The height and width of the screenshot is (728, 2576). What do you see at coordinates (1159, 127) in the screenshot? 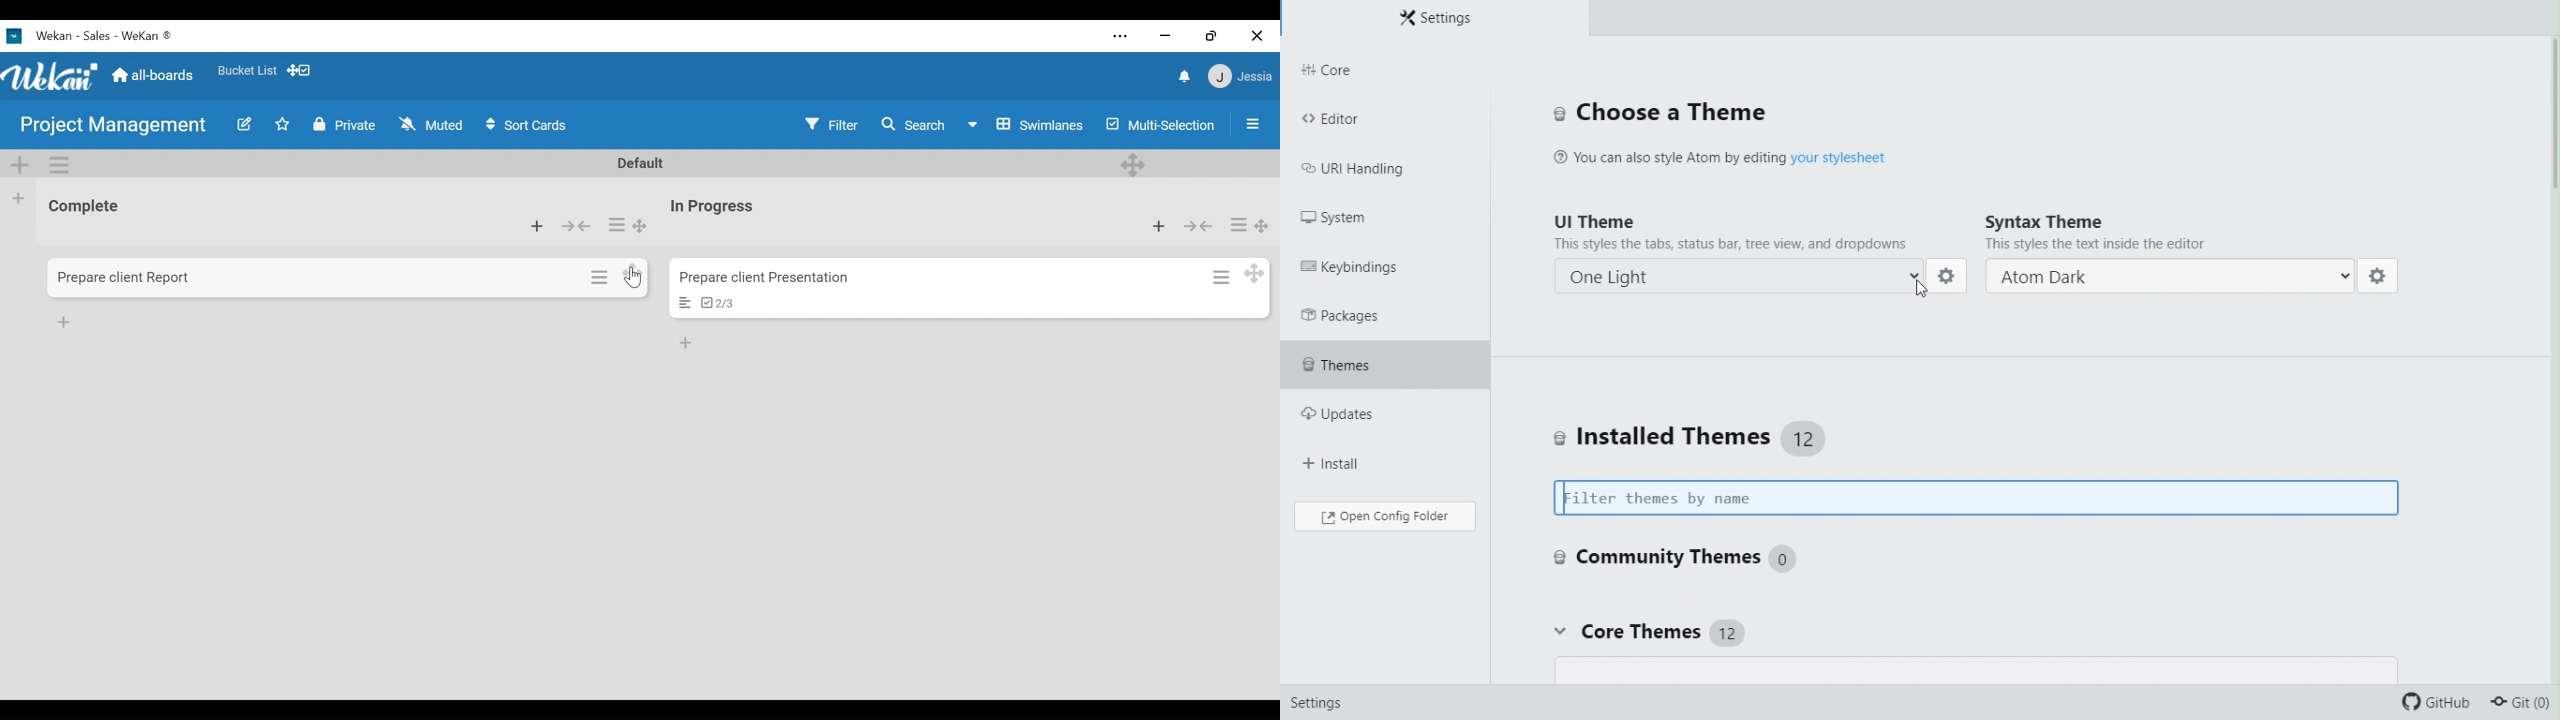
I see `Multi-Selection` at bounding box center [1159, 127].